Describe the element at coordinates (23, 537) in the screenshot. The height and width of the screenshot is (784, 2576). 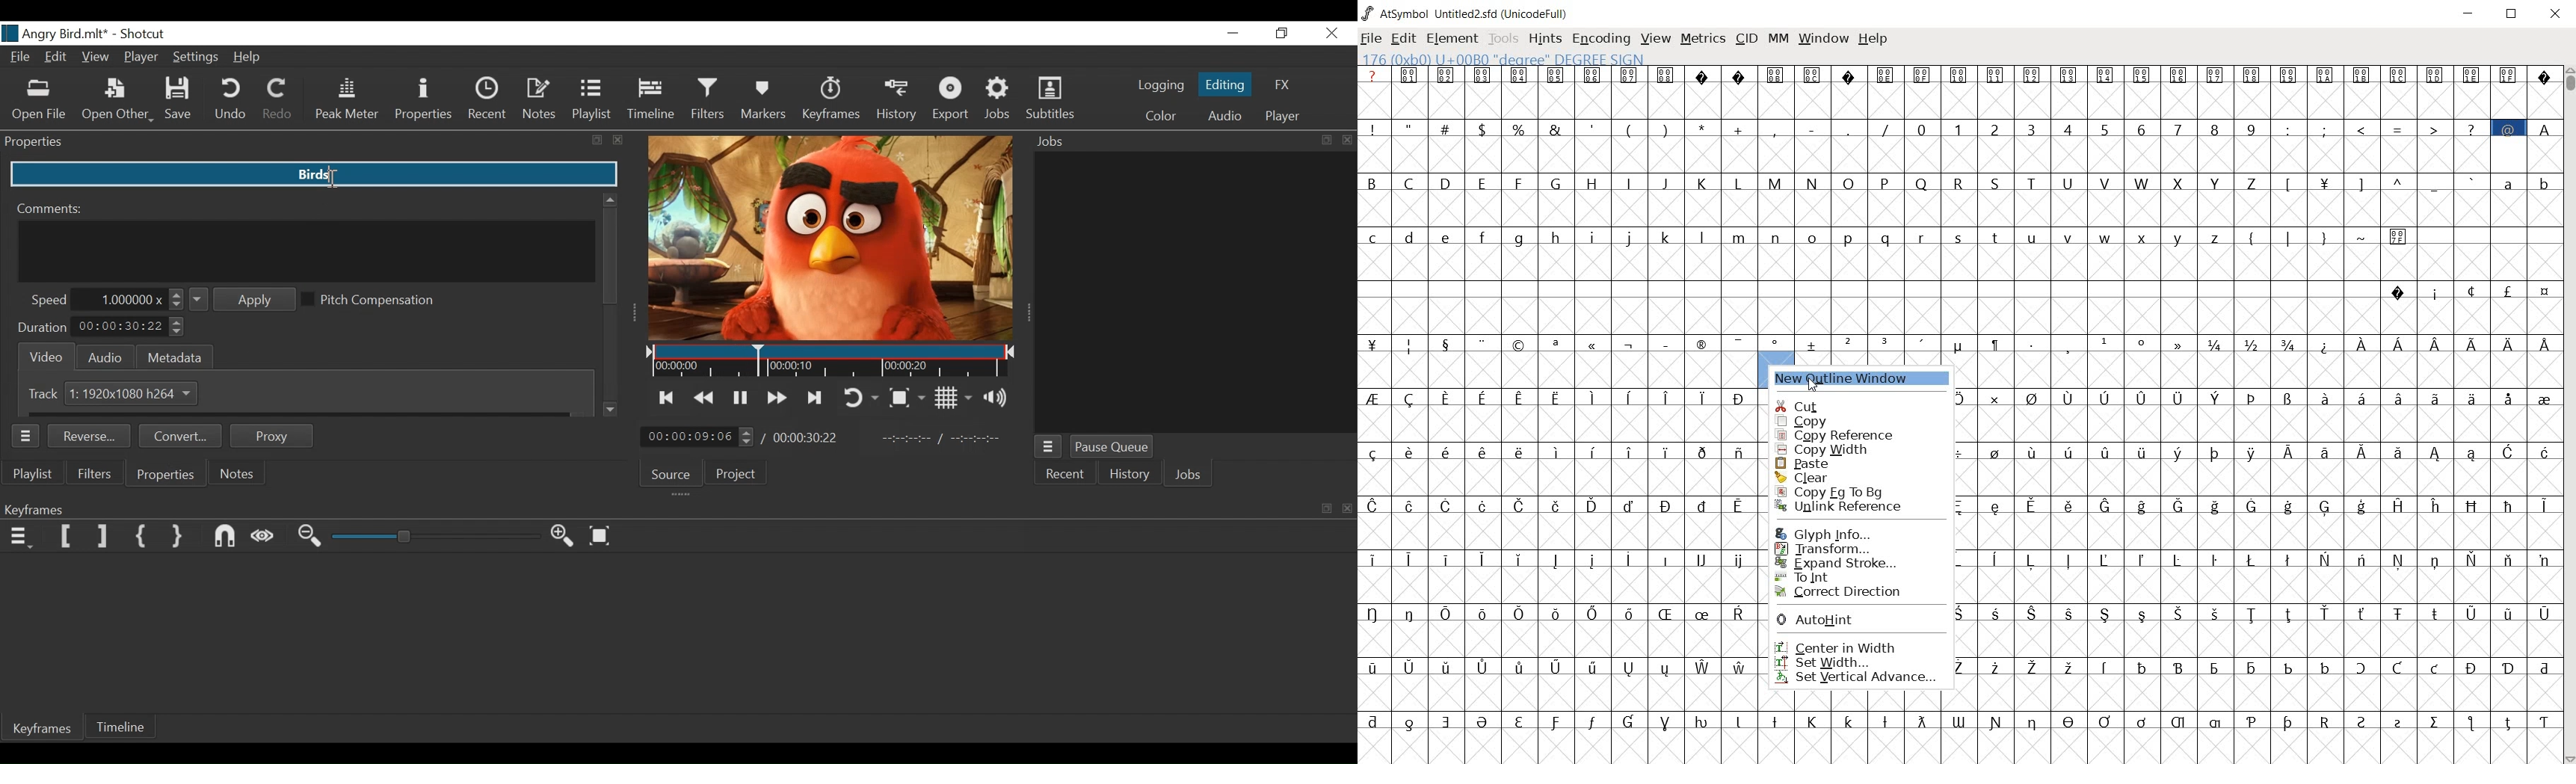
I see `Keyframe menu` at that location.